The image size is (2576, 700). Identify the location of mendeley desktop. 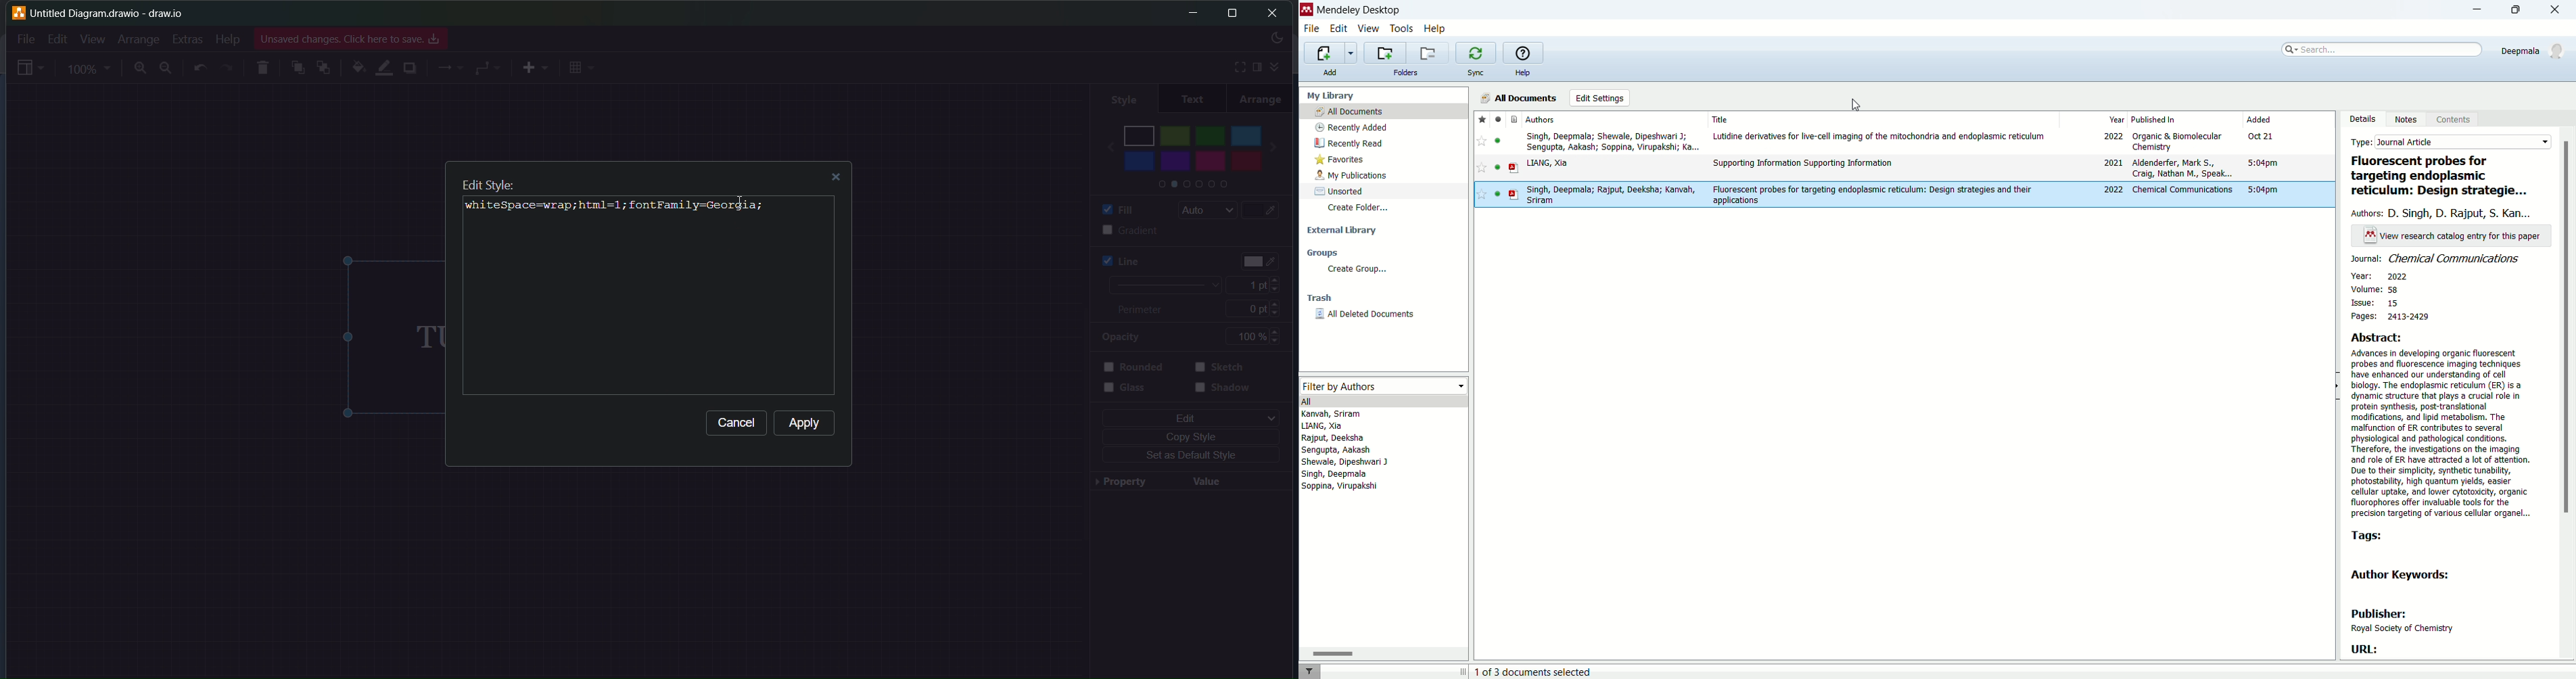
(1359, 9).